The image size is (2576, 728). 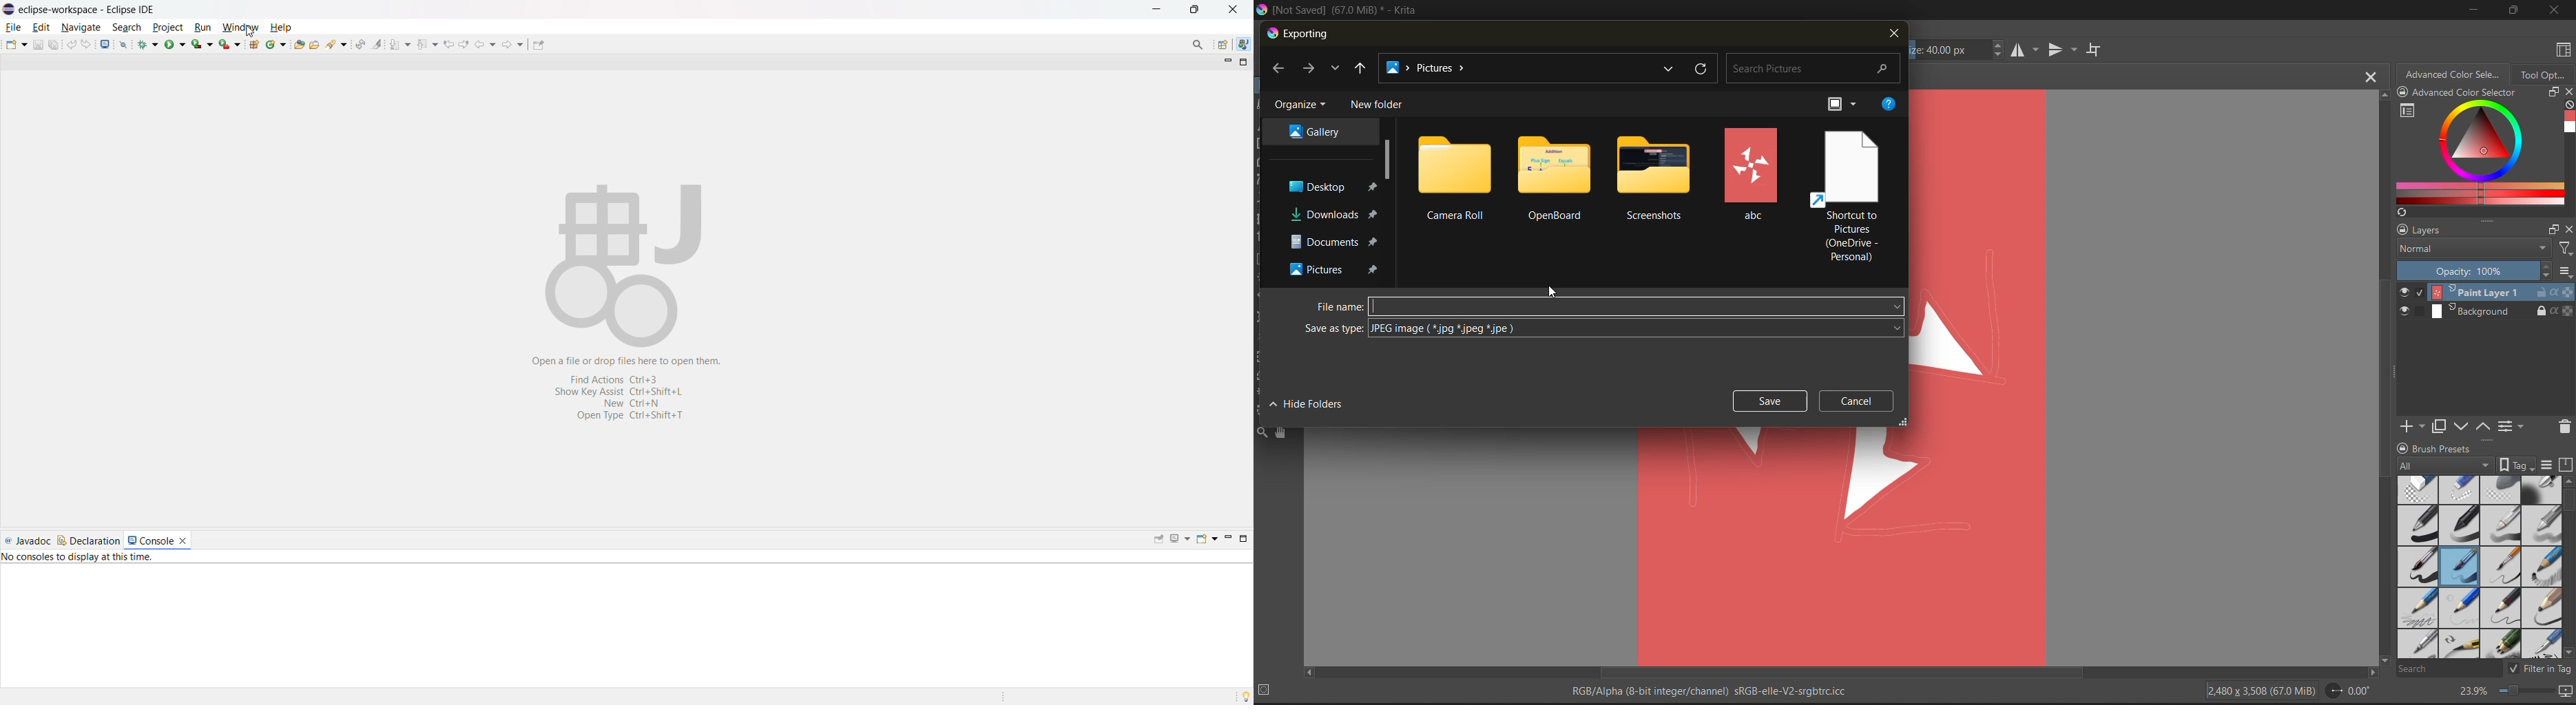 I want to click on display selected console , so click(x=1180, y=540).